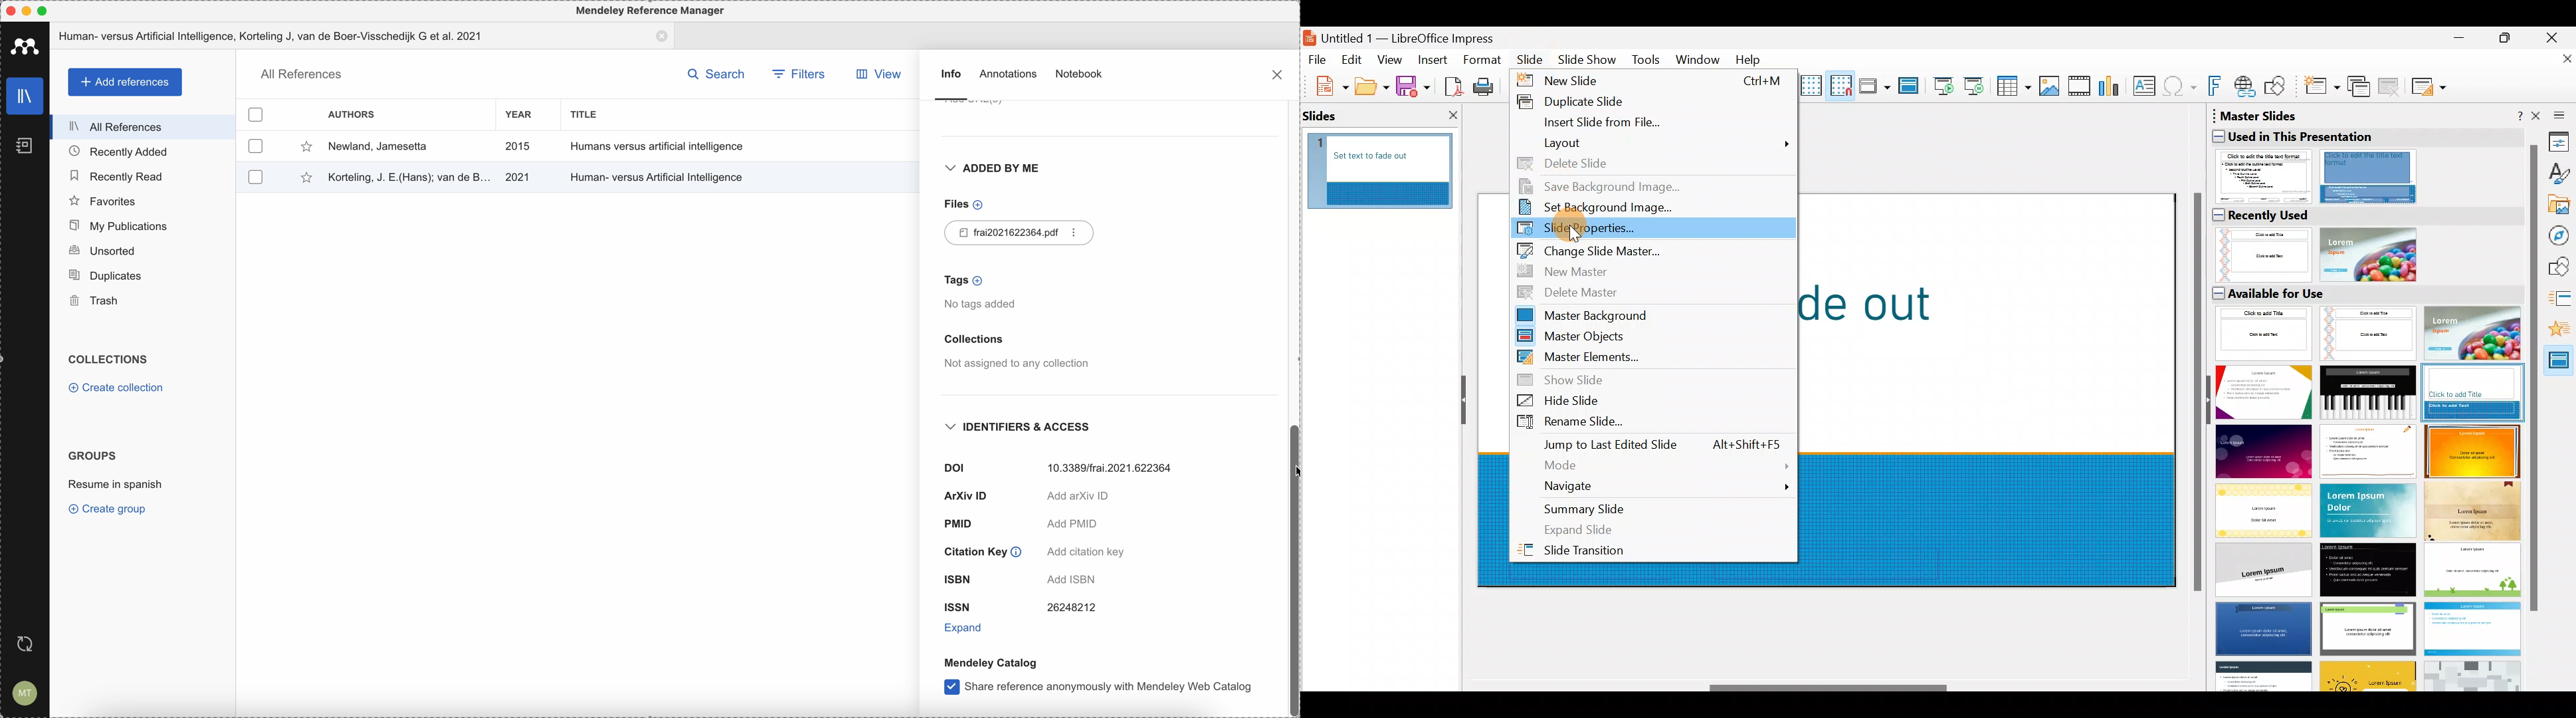  Describe the element at coordinates (110, 510) in the screenshot. I see `create group` at that location.